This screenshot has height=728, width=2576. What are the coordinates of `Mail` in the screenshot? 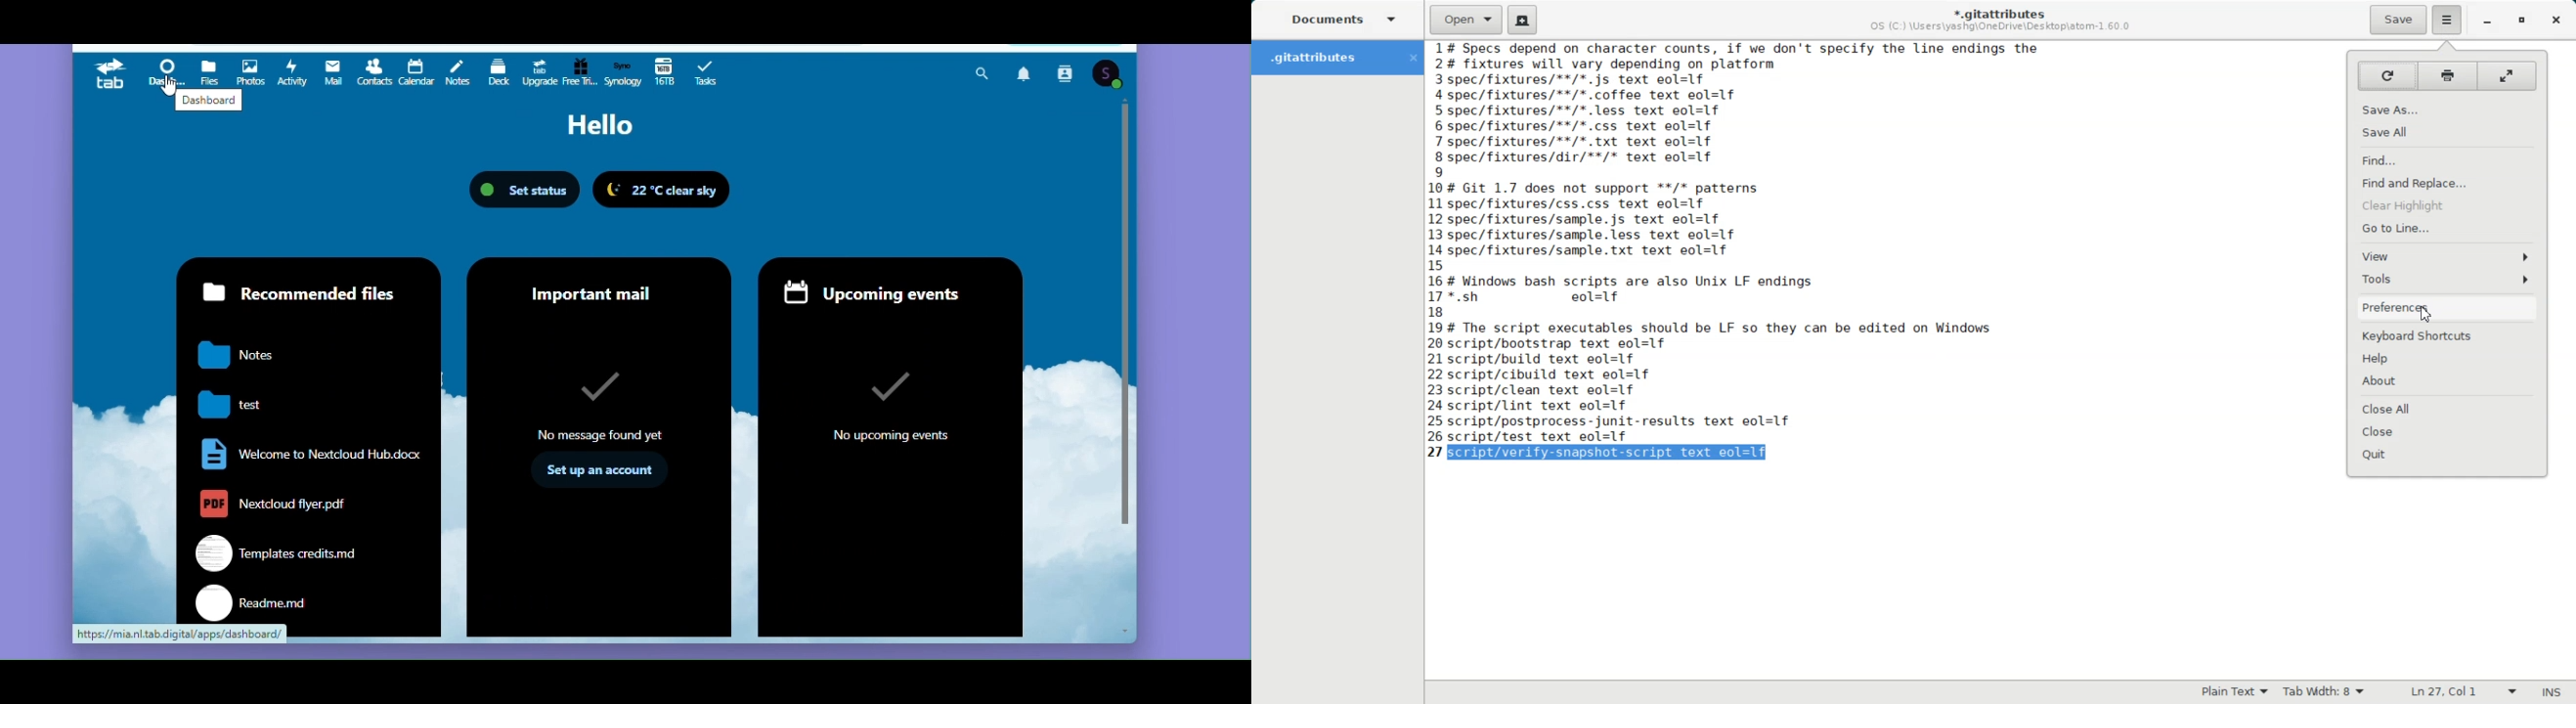 It's located at (329, 74).